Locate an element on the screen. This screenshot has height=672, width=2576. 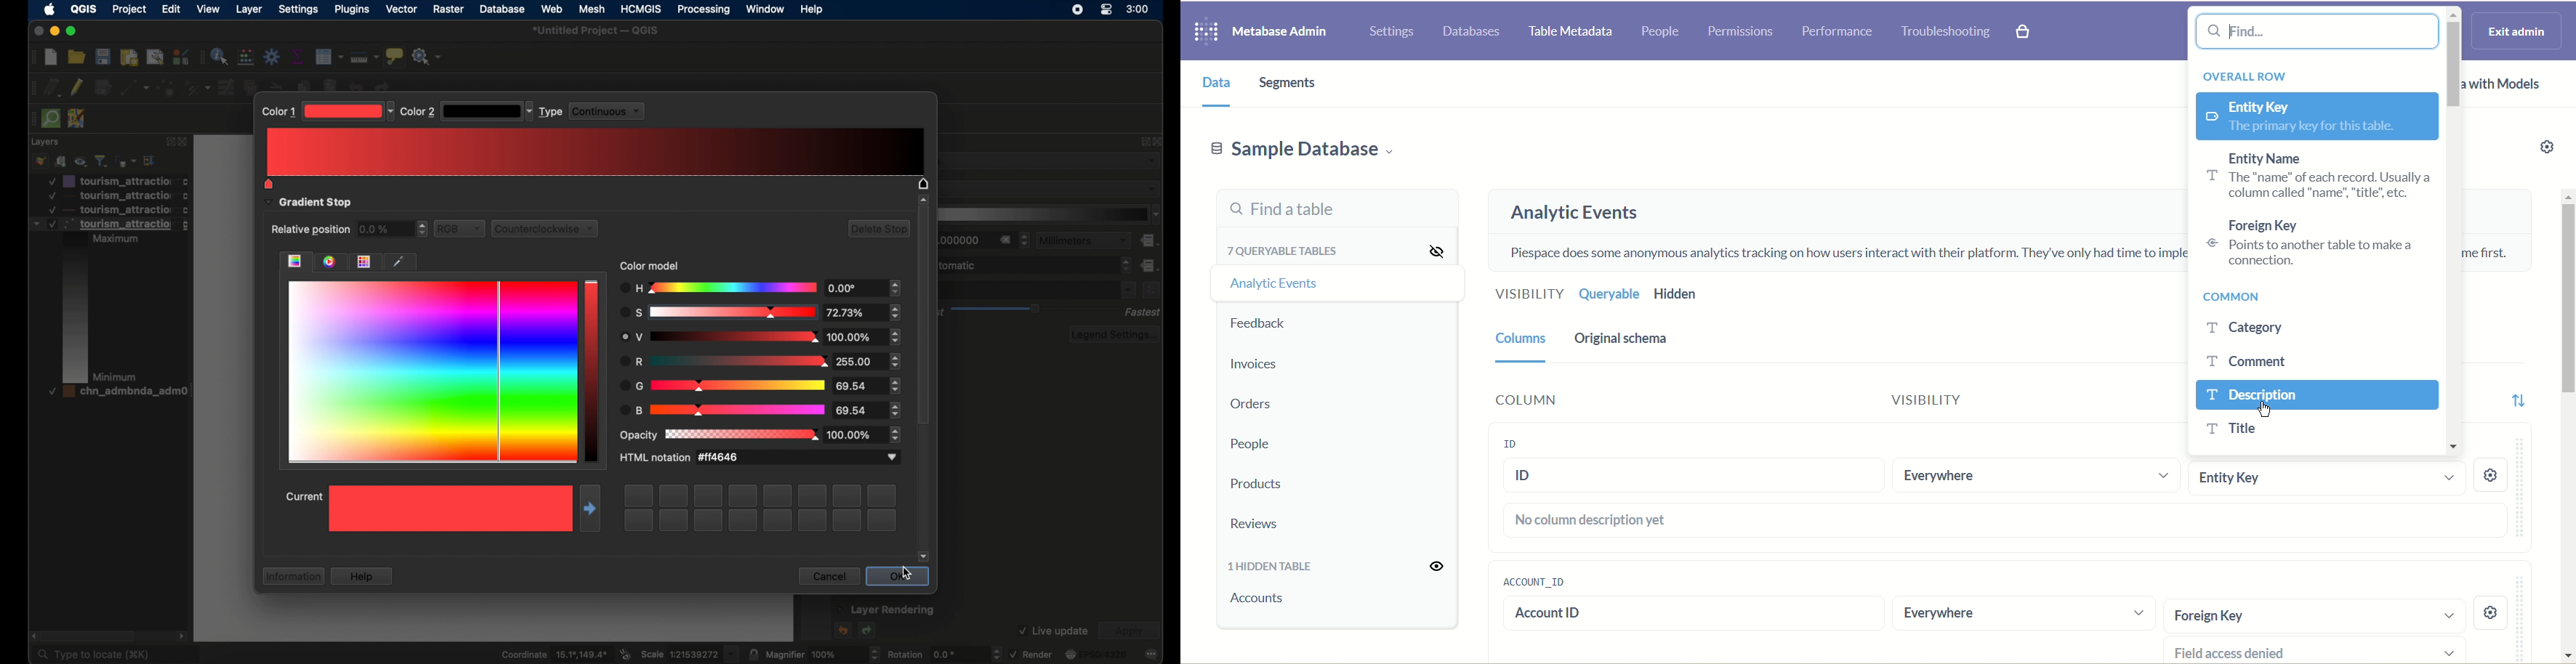
quick osm is located at coordinates (50, 118).